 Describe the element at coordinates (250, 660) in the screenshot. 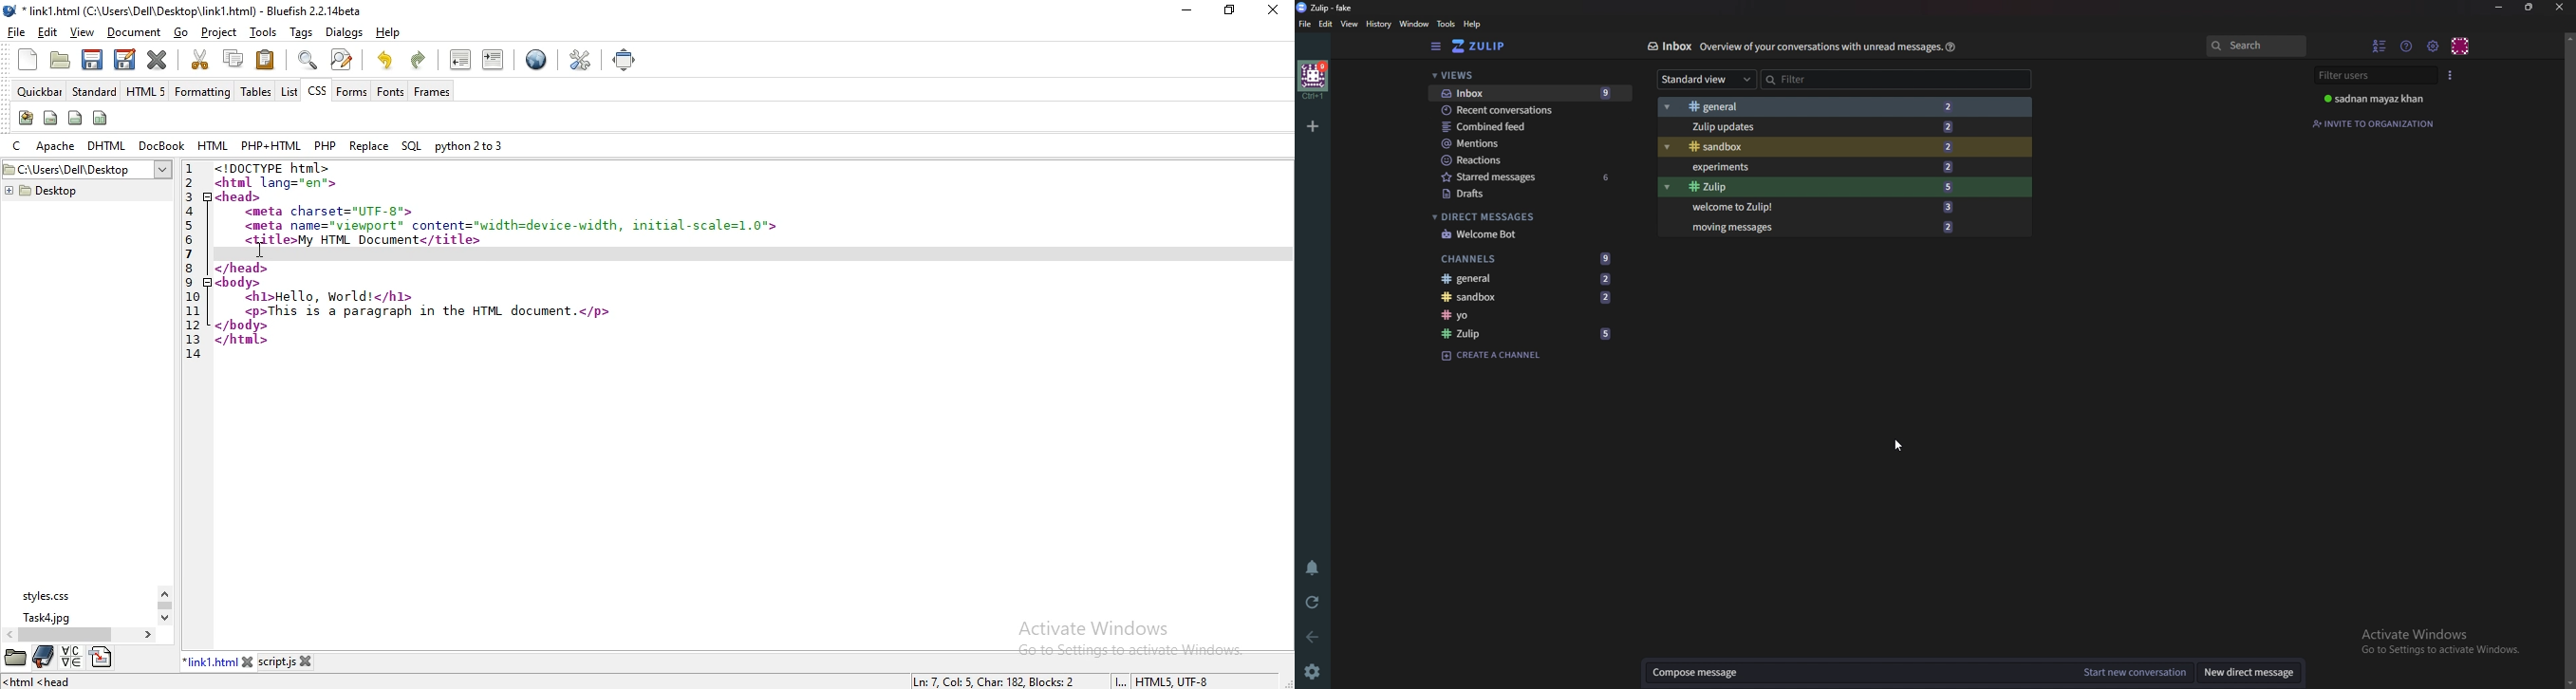

I see `close` at that location.